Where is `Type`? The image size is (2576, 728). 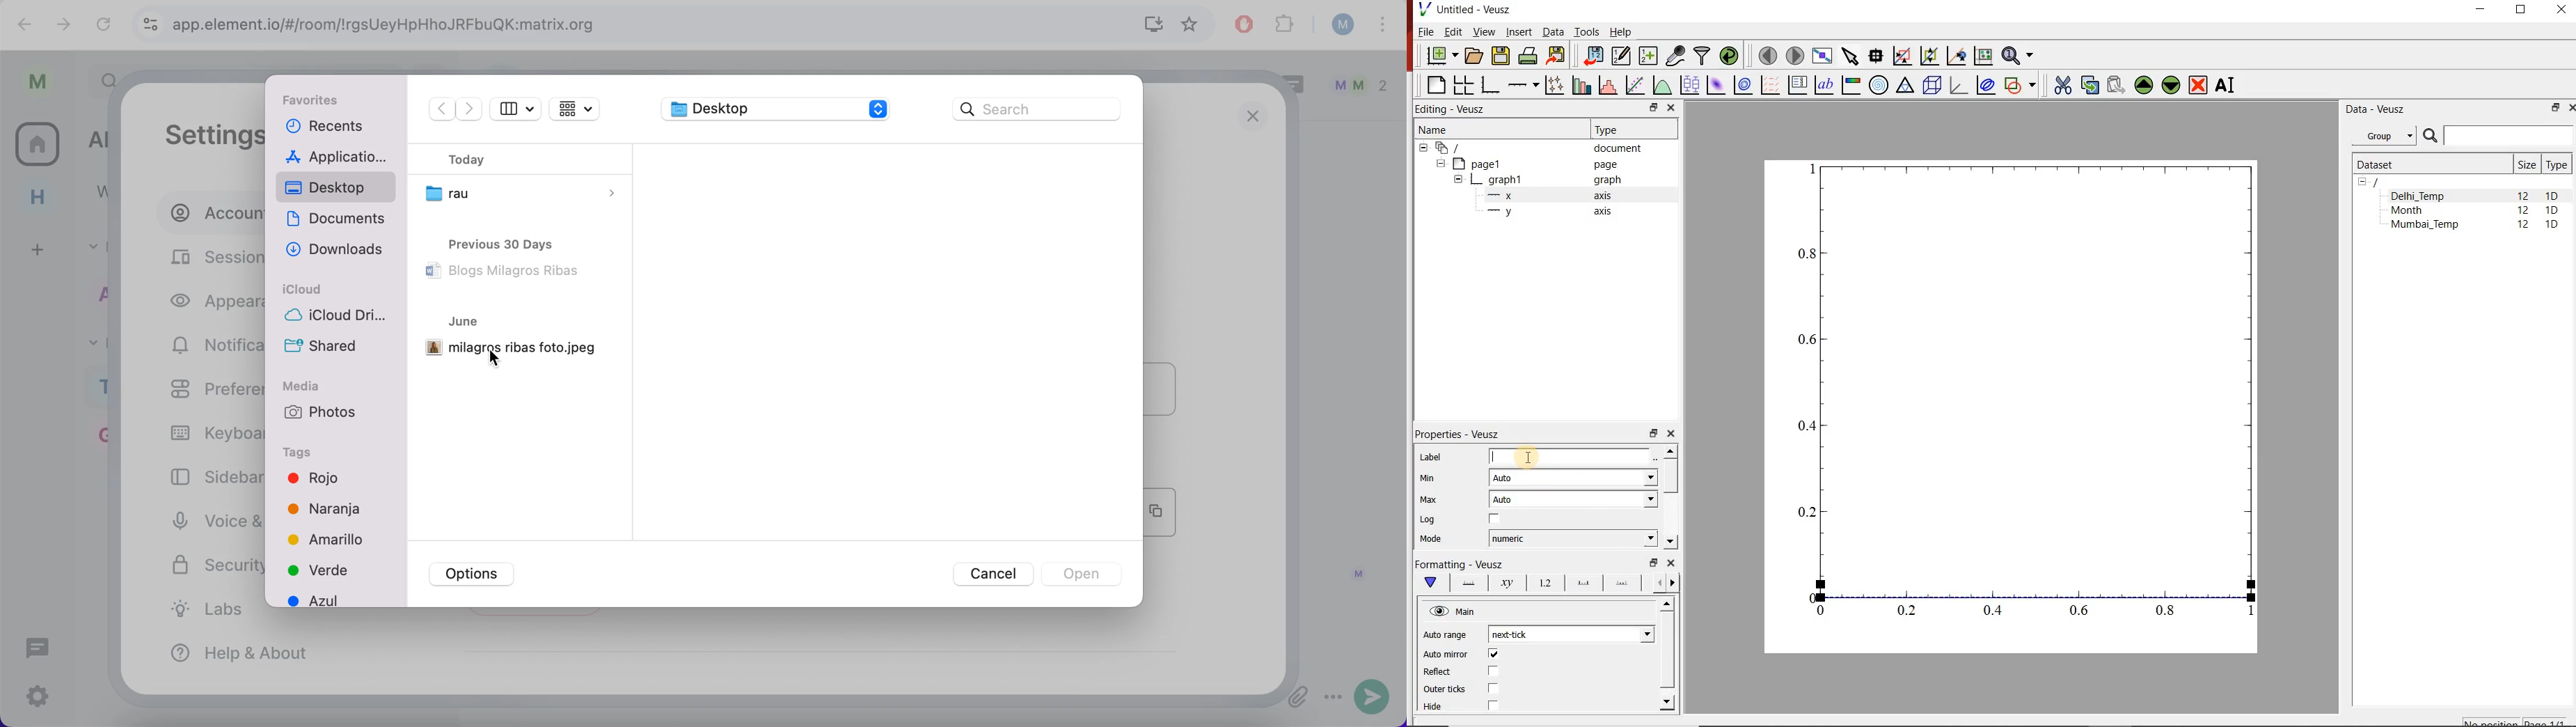 Type is located at coordinates (2557, 164).